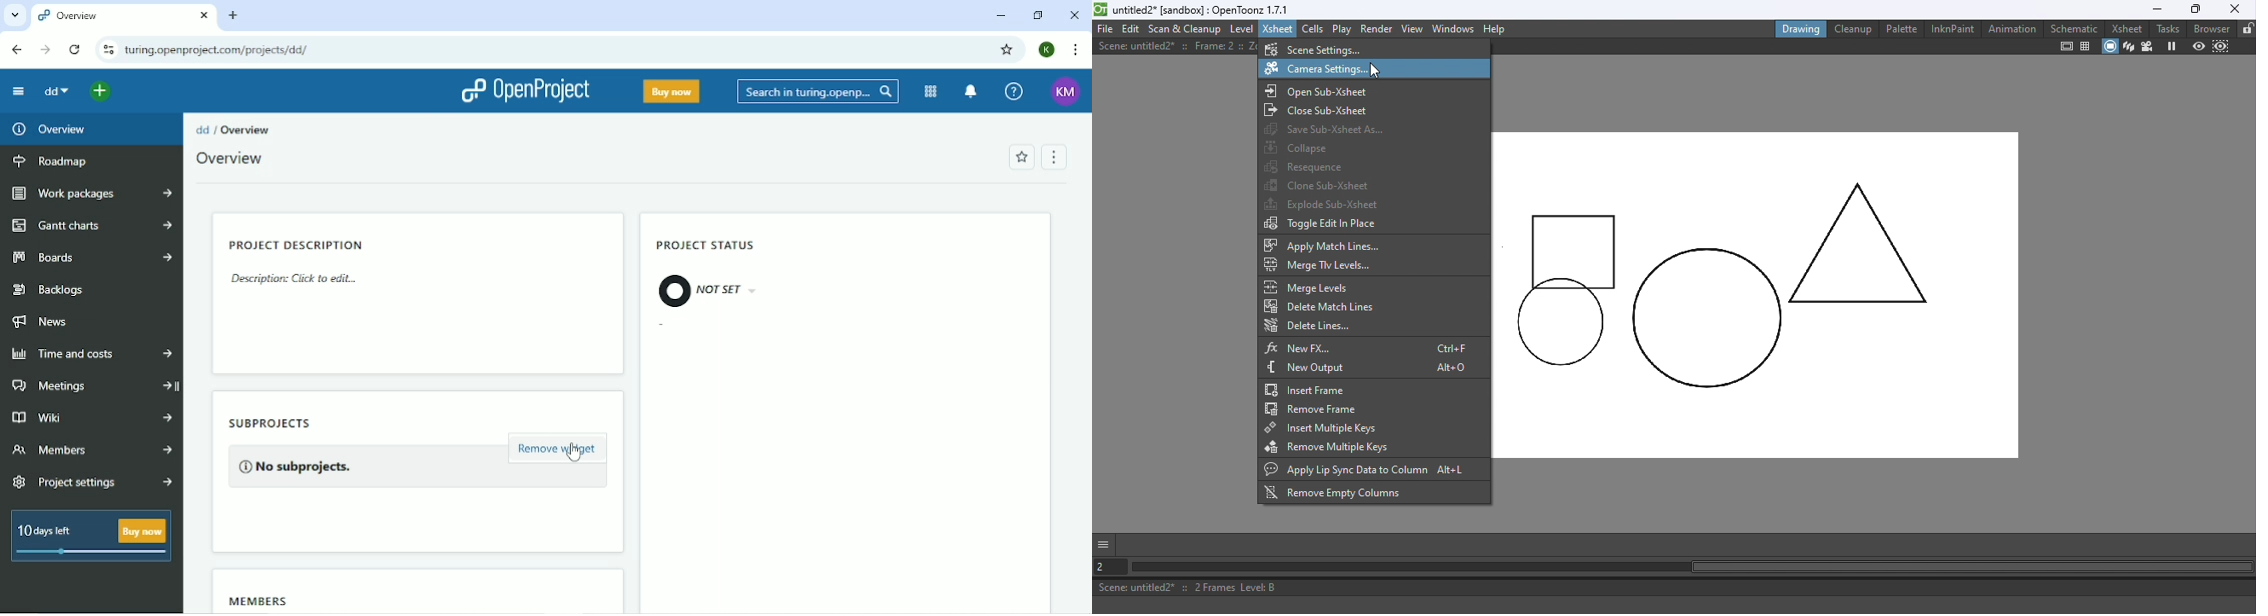 Image resolution: width=2268 pixels, height=616 pixels. Describe the element at coordinates (1076, 14) in the screenshot. I see `Close` at that location.